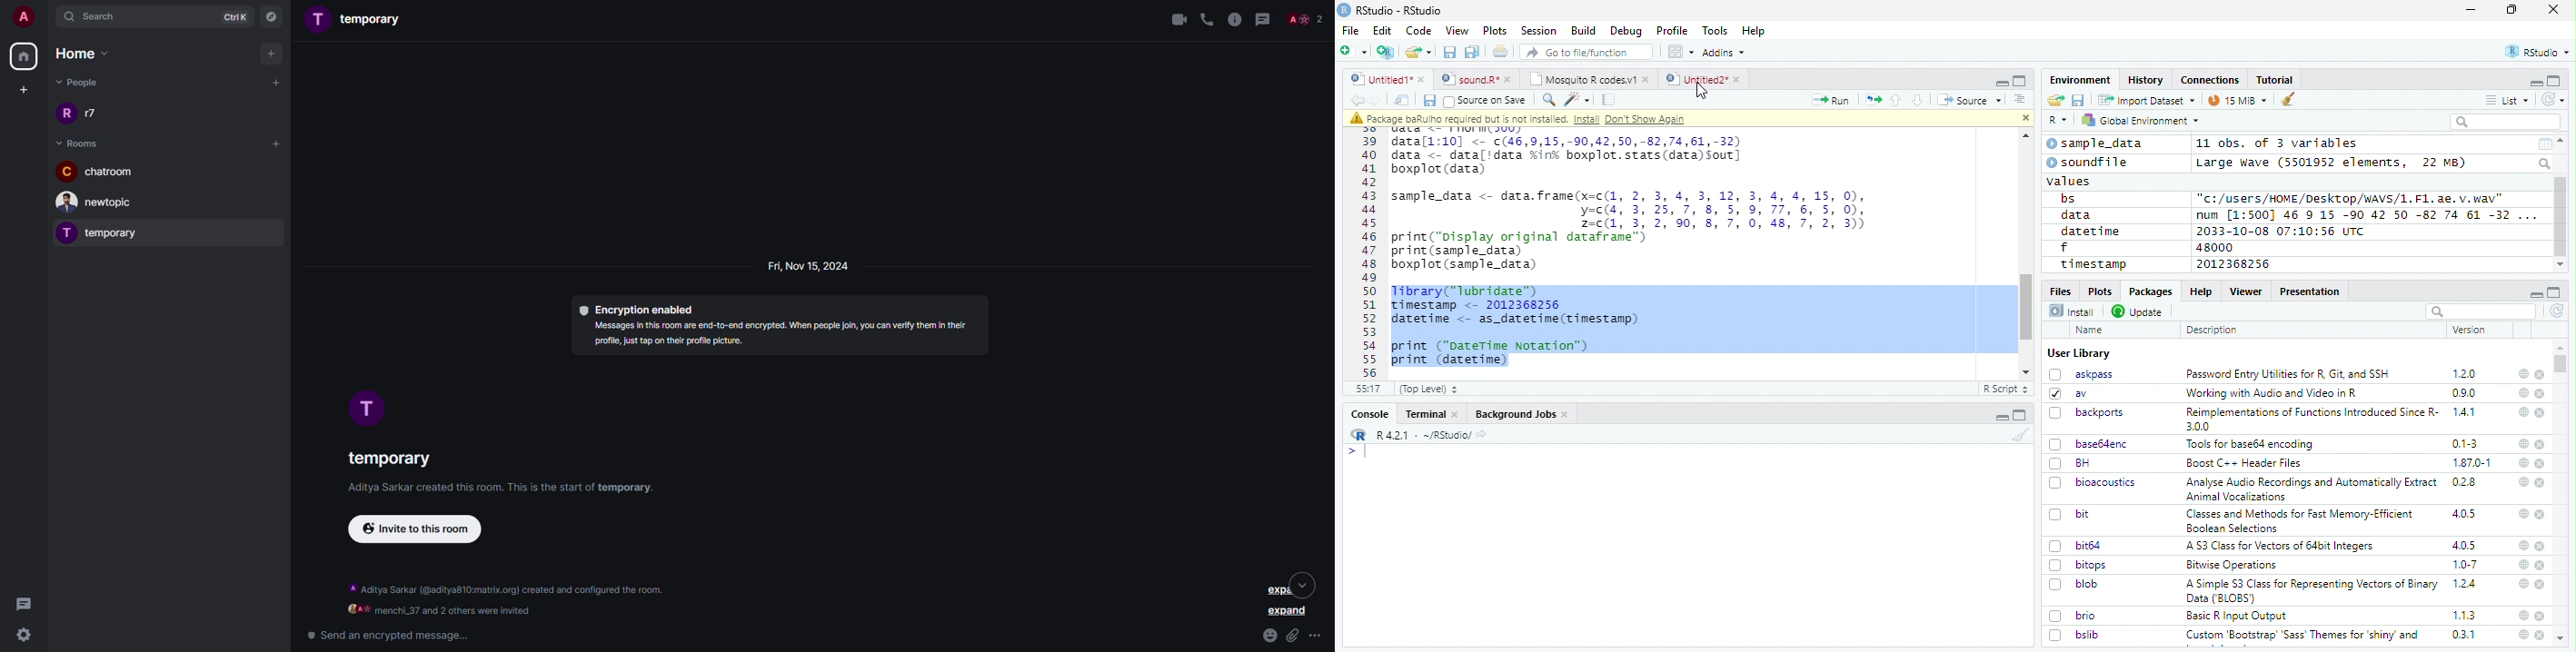  Describe the element at coordinates (2004, 390) in the screenshot. I see `R Script` at that location.